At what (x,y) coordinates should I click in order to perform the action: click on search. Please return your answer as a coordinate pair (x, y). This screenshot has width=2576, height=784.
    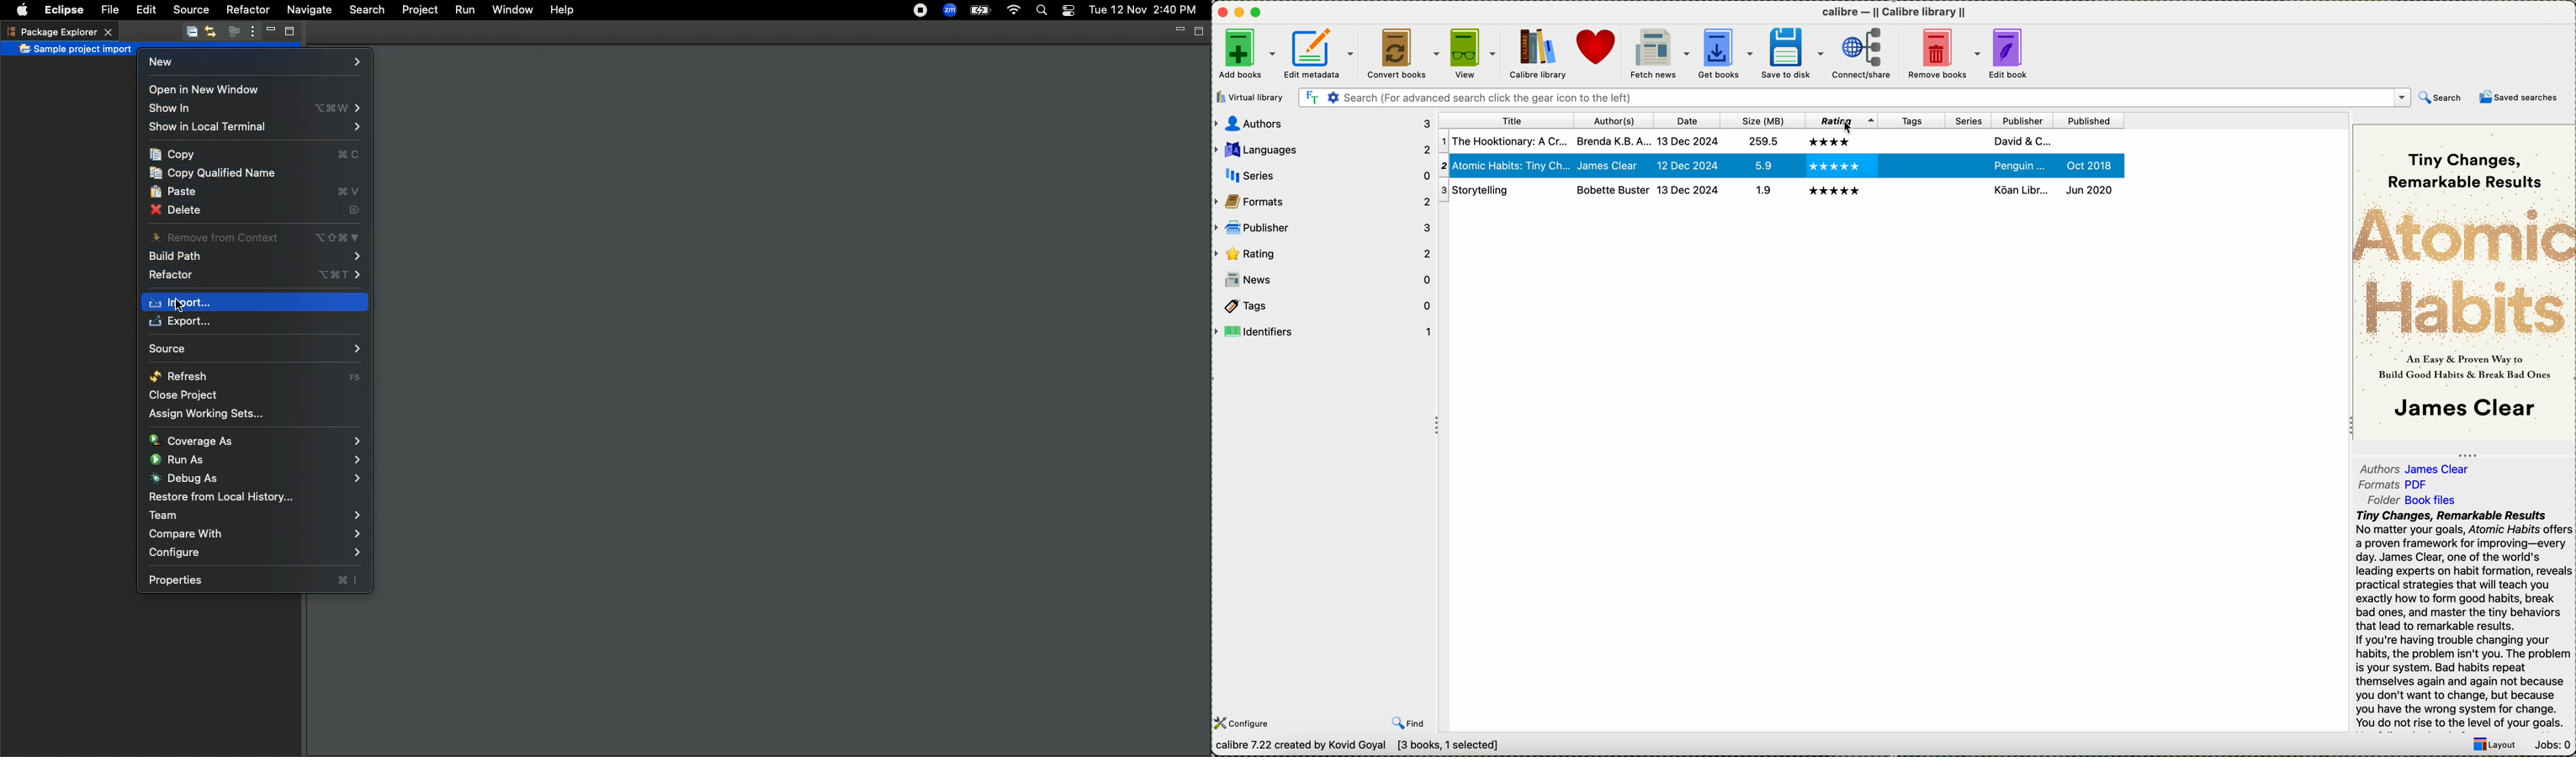
    Looking at the image, I should click on (2443, 97).